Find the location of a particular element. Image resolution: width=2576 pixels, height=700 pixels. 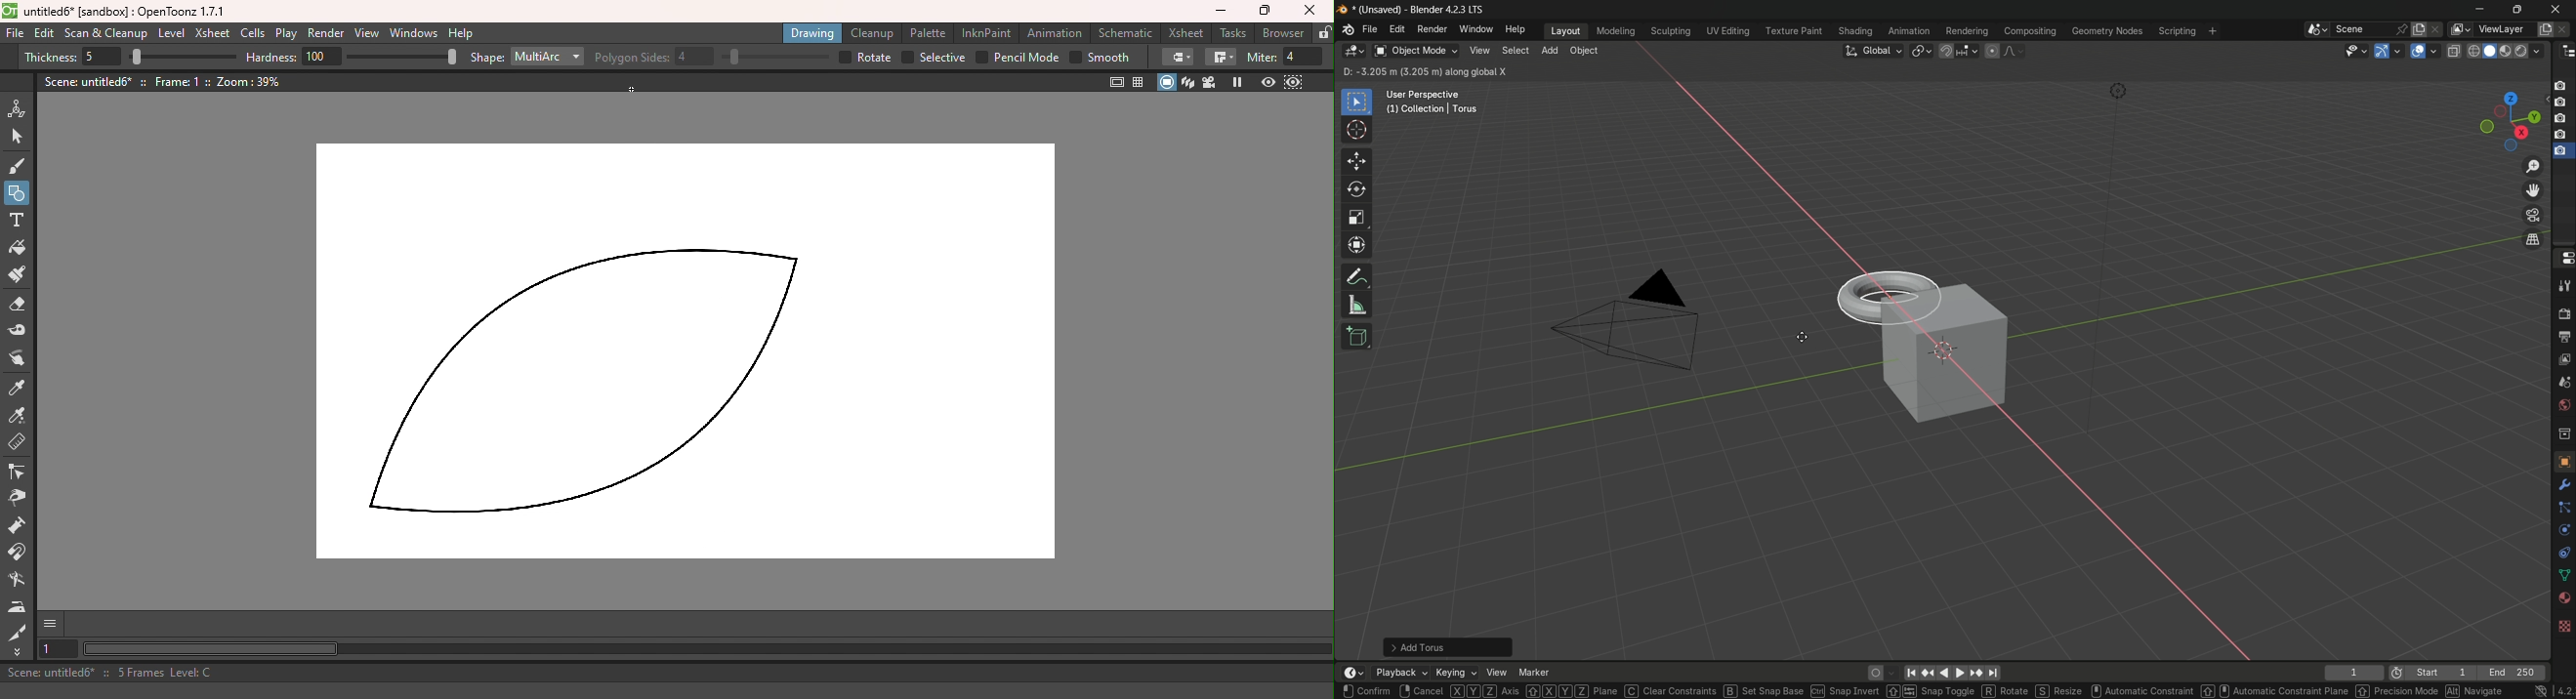

pin scene to workplace is located at coordinates (2403, 29).